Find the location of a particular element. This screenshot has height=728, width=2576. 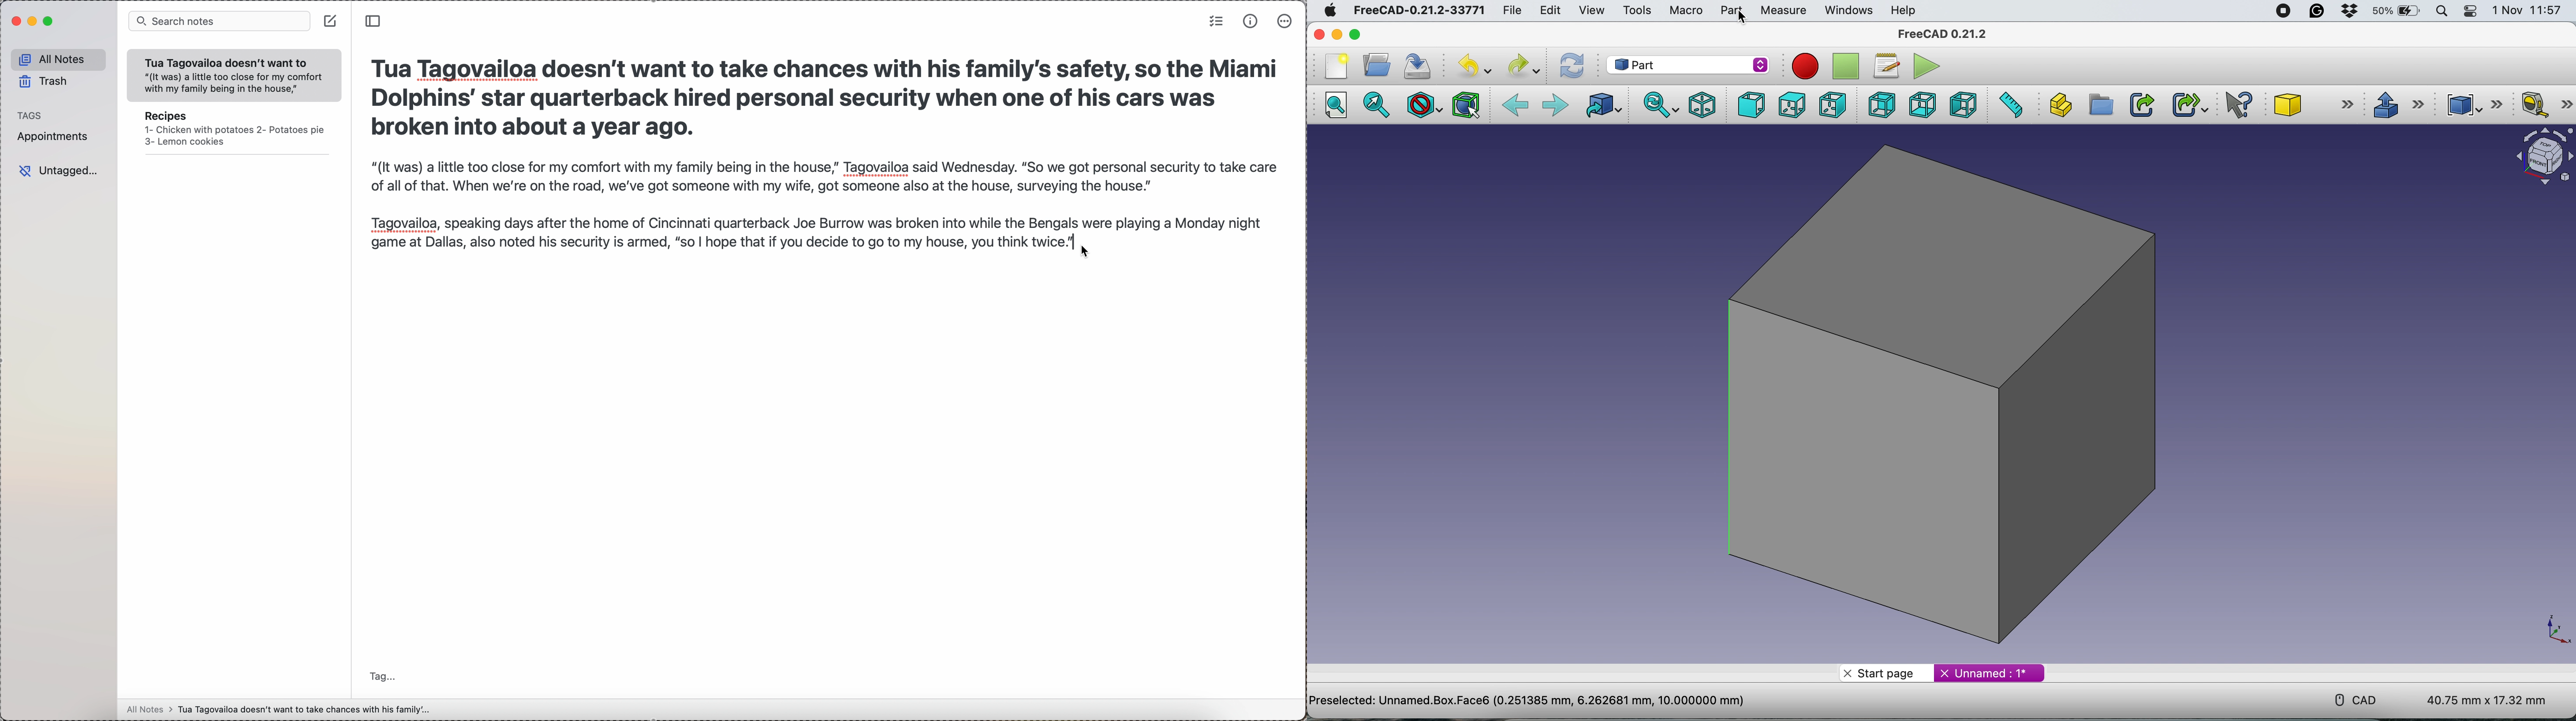

save is located at coordinates (1421, 65).